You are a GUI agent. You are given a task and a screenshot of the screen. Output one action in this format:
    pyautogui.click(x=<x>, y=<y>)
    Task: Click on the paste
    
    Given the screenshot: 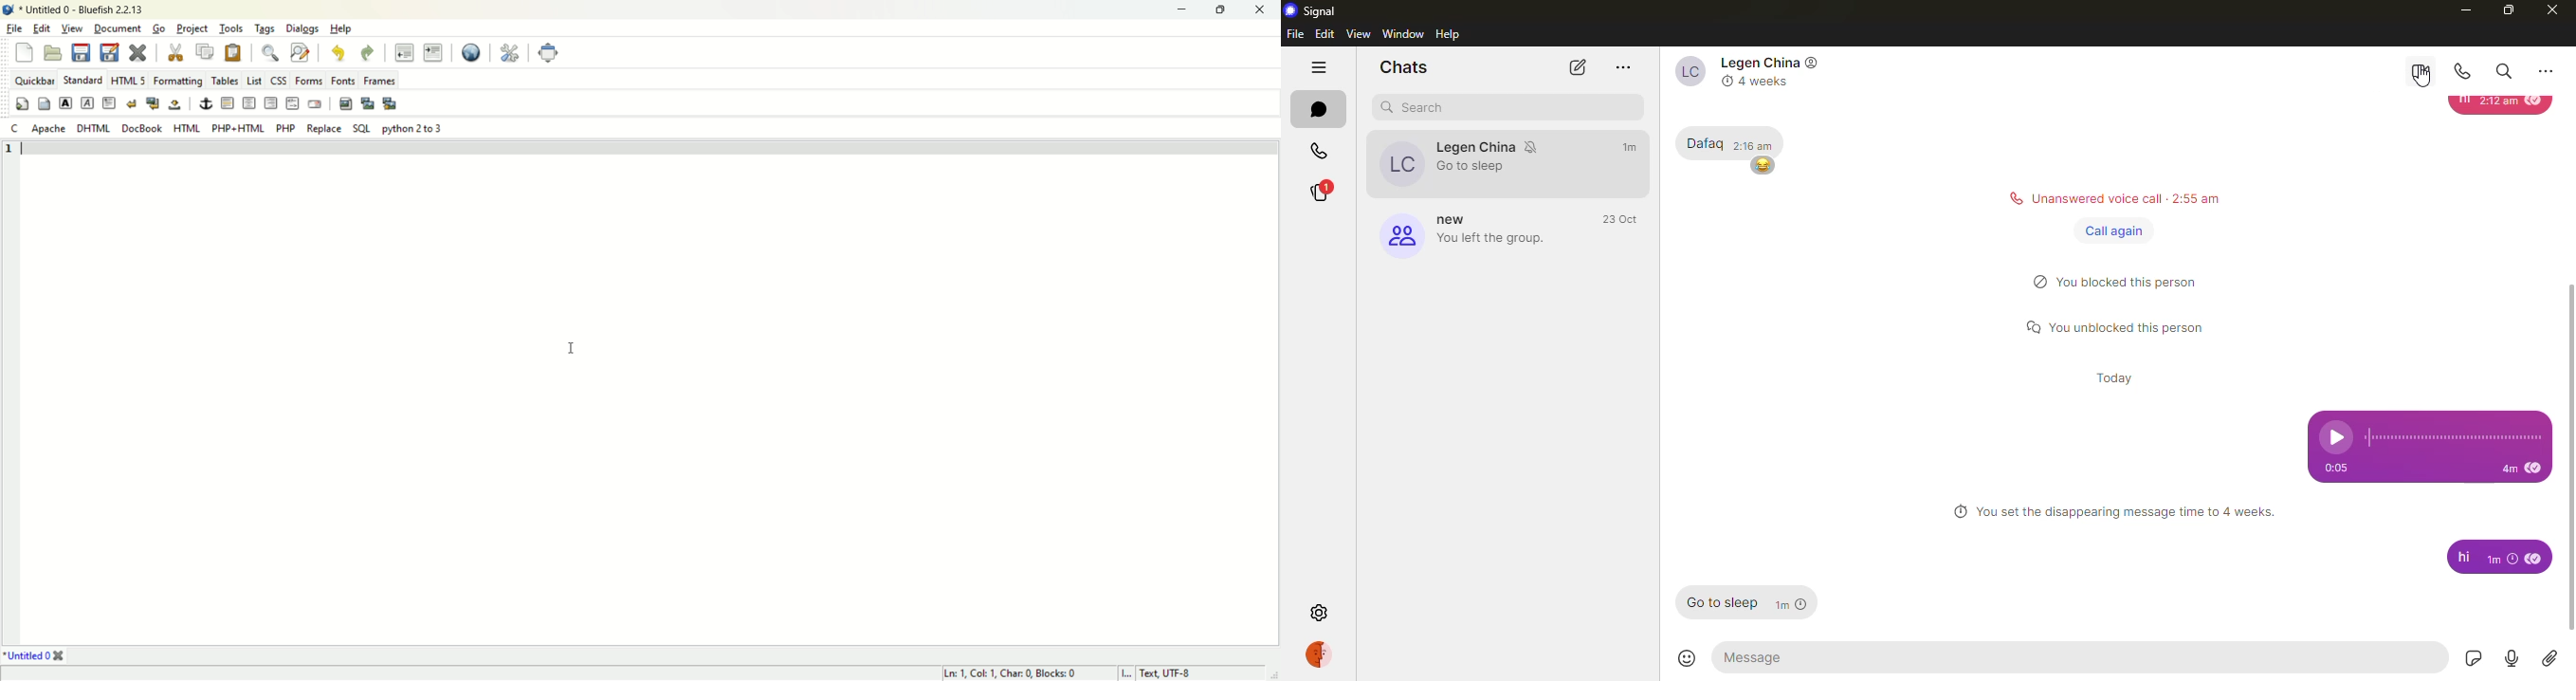 What is the action you would take?
    pyautogui.click(x=234, y=54)
    